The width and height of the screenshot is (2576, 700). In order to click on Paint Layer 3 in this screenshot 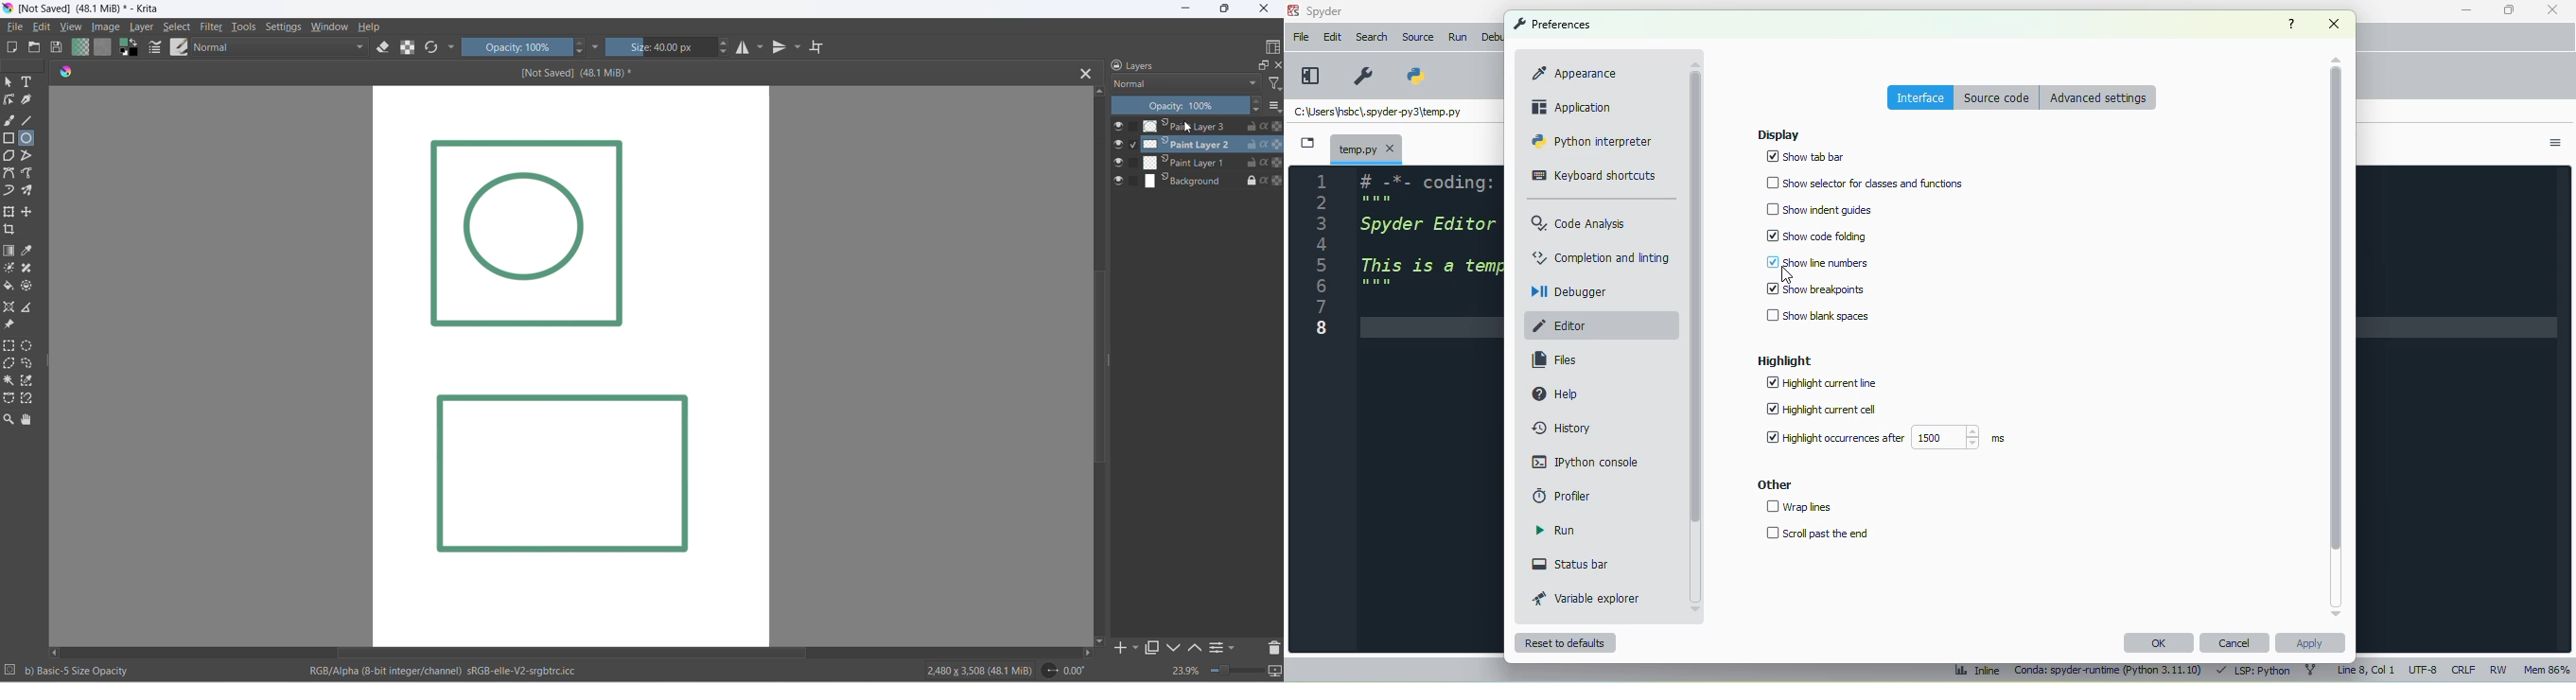, I will do `click(1189, 125)`.